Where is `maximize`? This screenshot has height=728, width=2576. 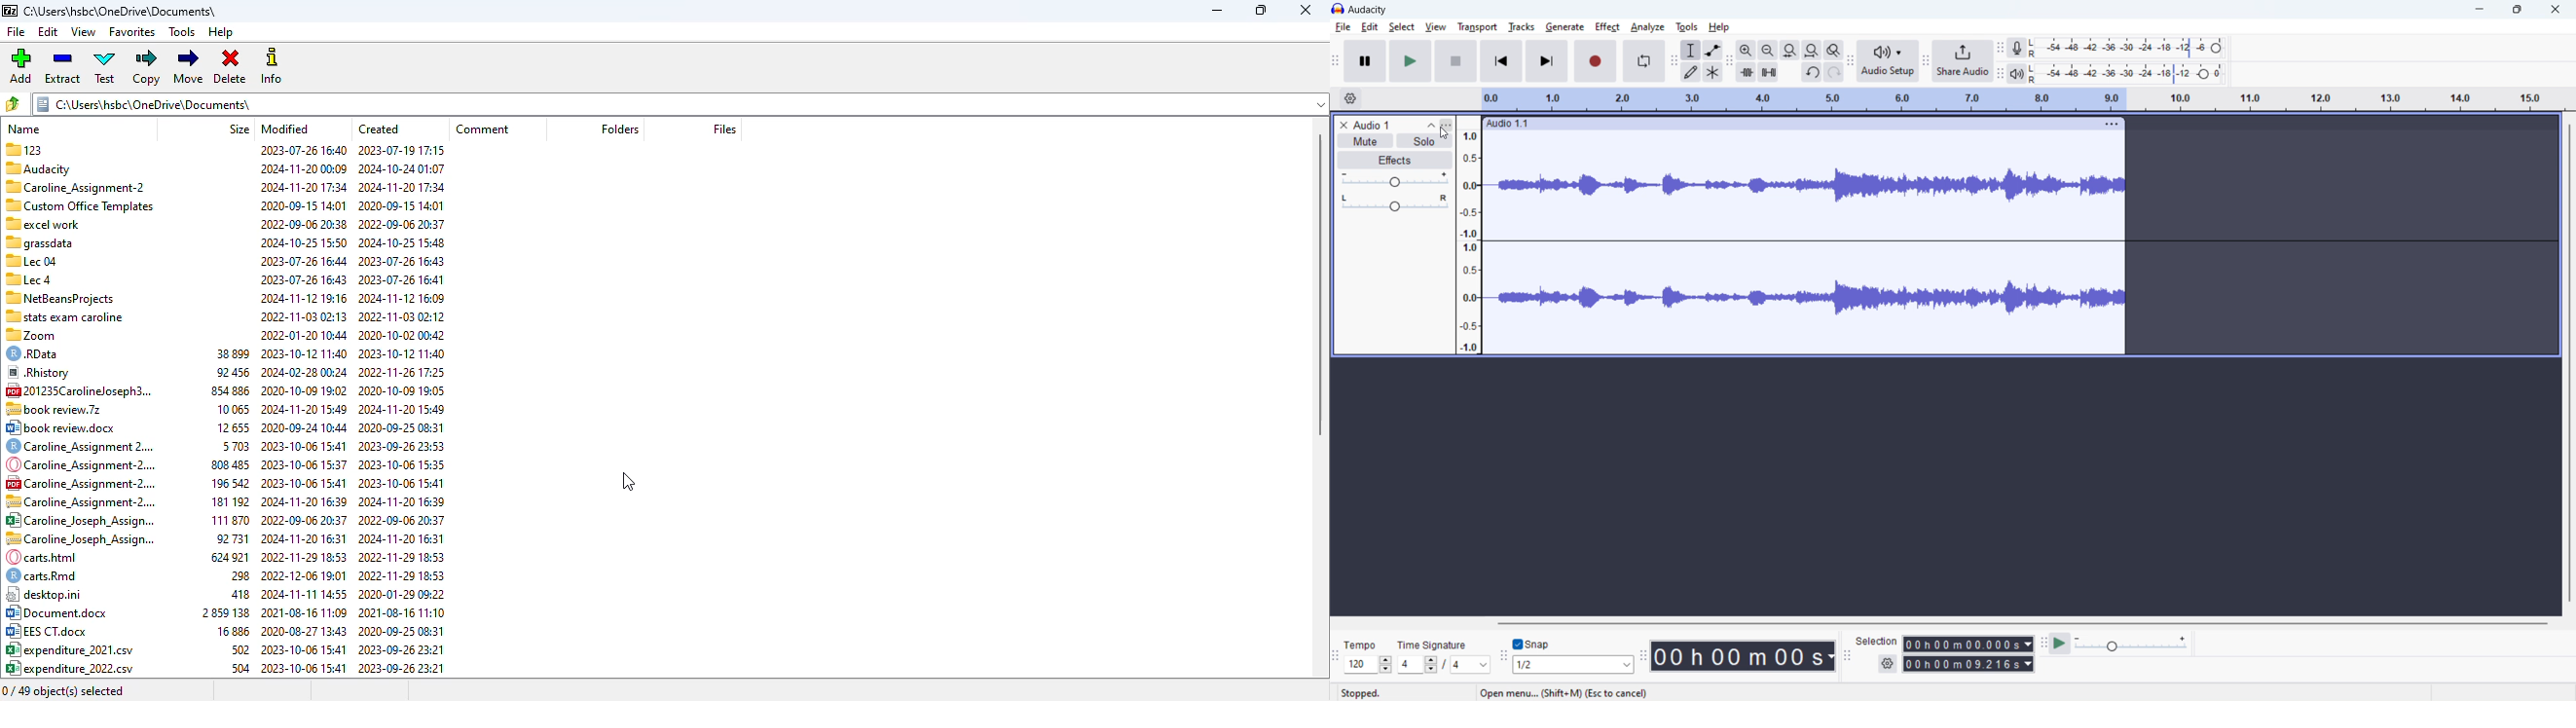
maximize is located at coordinates (2516, 10).